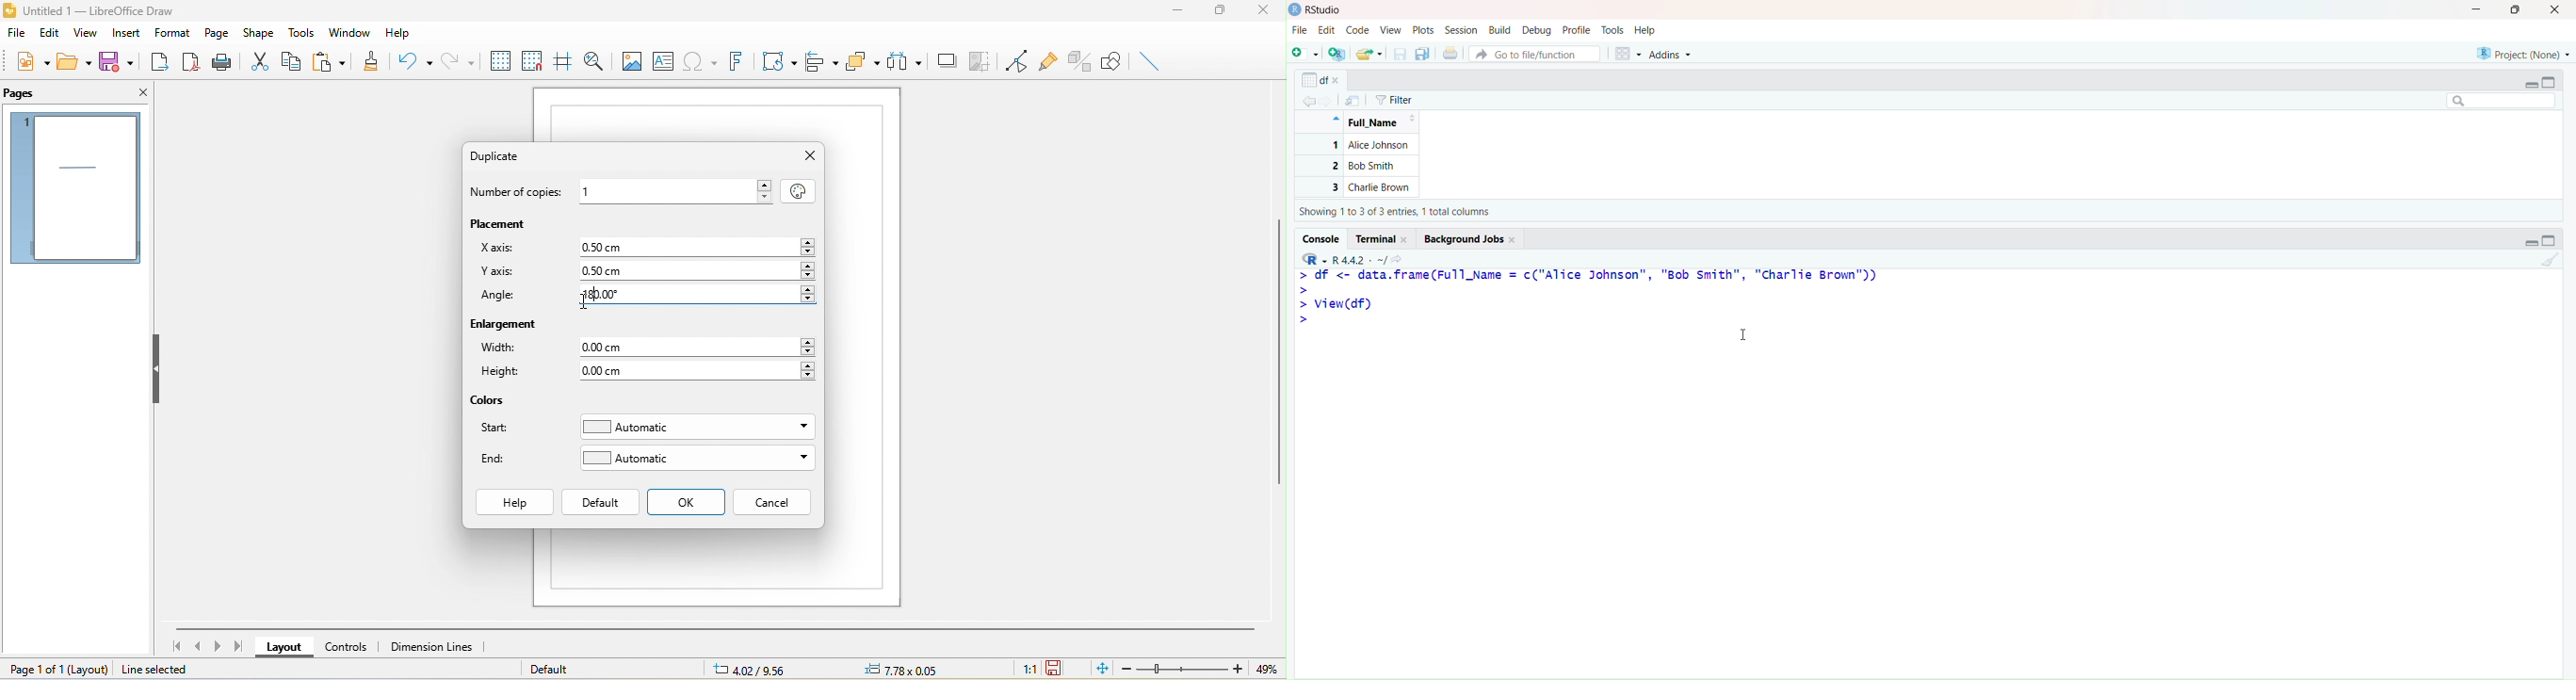 Image resolution: width=2576 pixels, height=700 pixels. Describe the element at coordinates (676, 189) in the screenshot. I see `1` at that location.